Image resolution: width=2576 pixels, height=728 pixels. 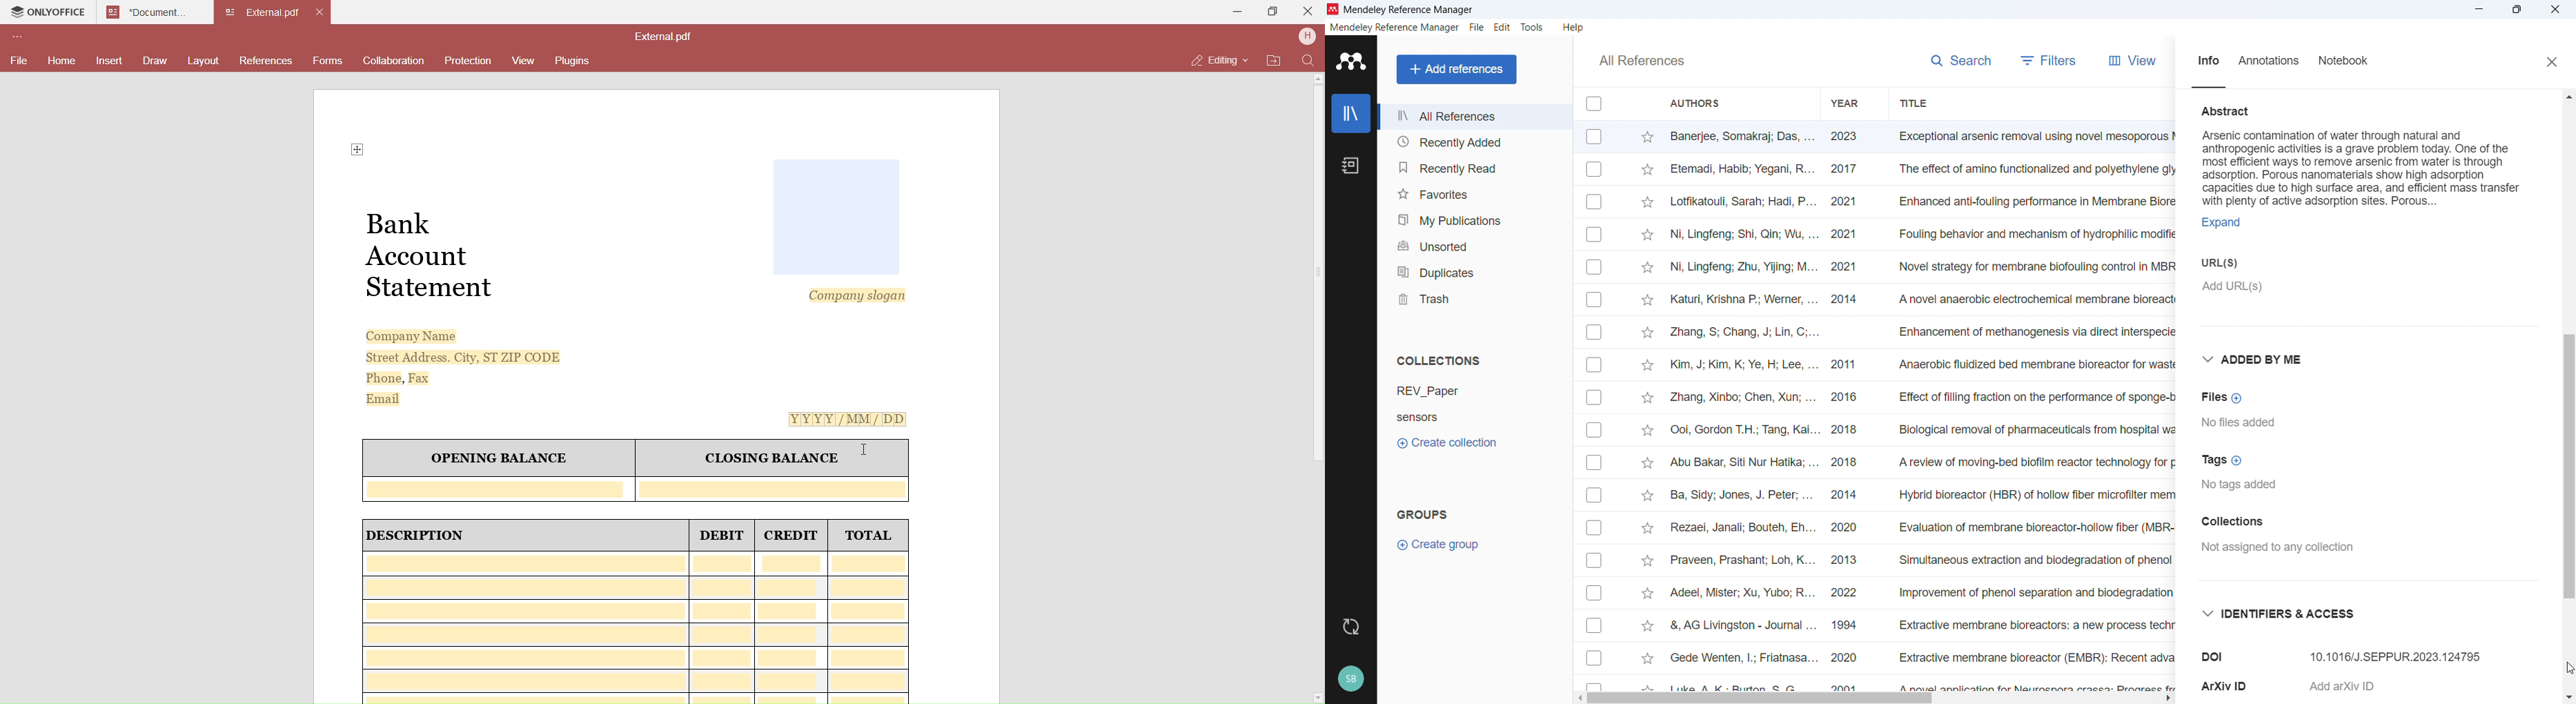 What do you see at coordinates (793, 537) in the screenshot?
I see `CREDIT` at bounding box center [793, 537].